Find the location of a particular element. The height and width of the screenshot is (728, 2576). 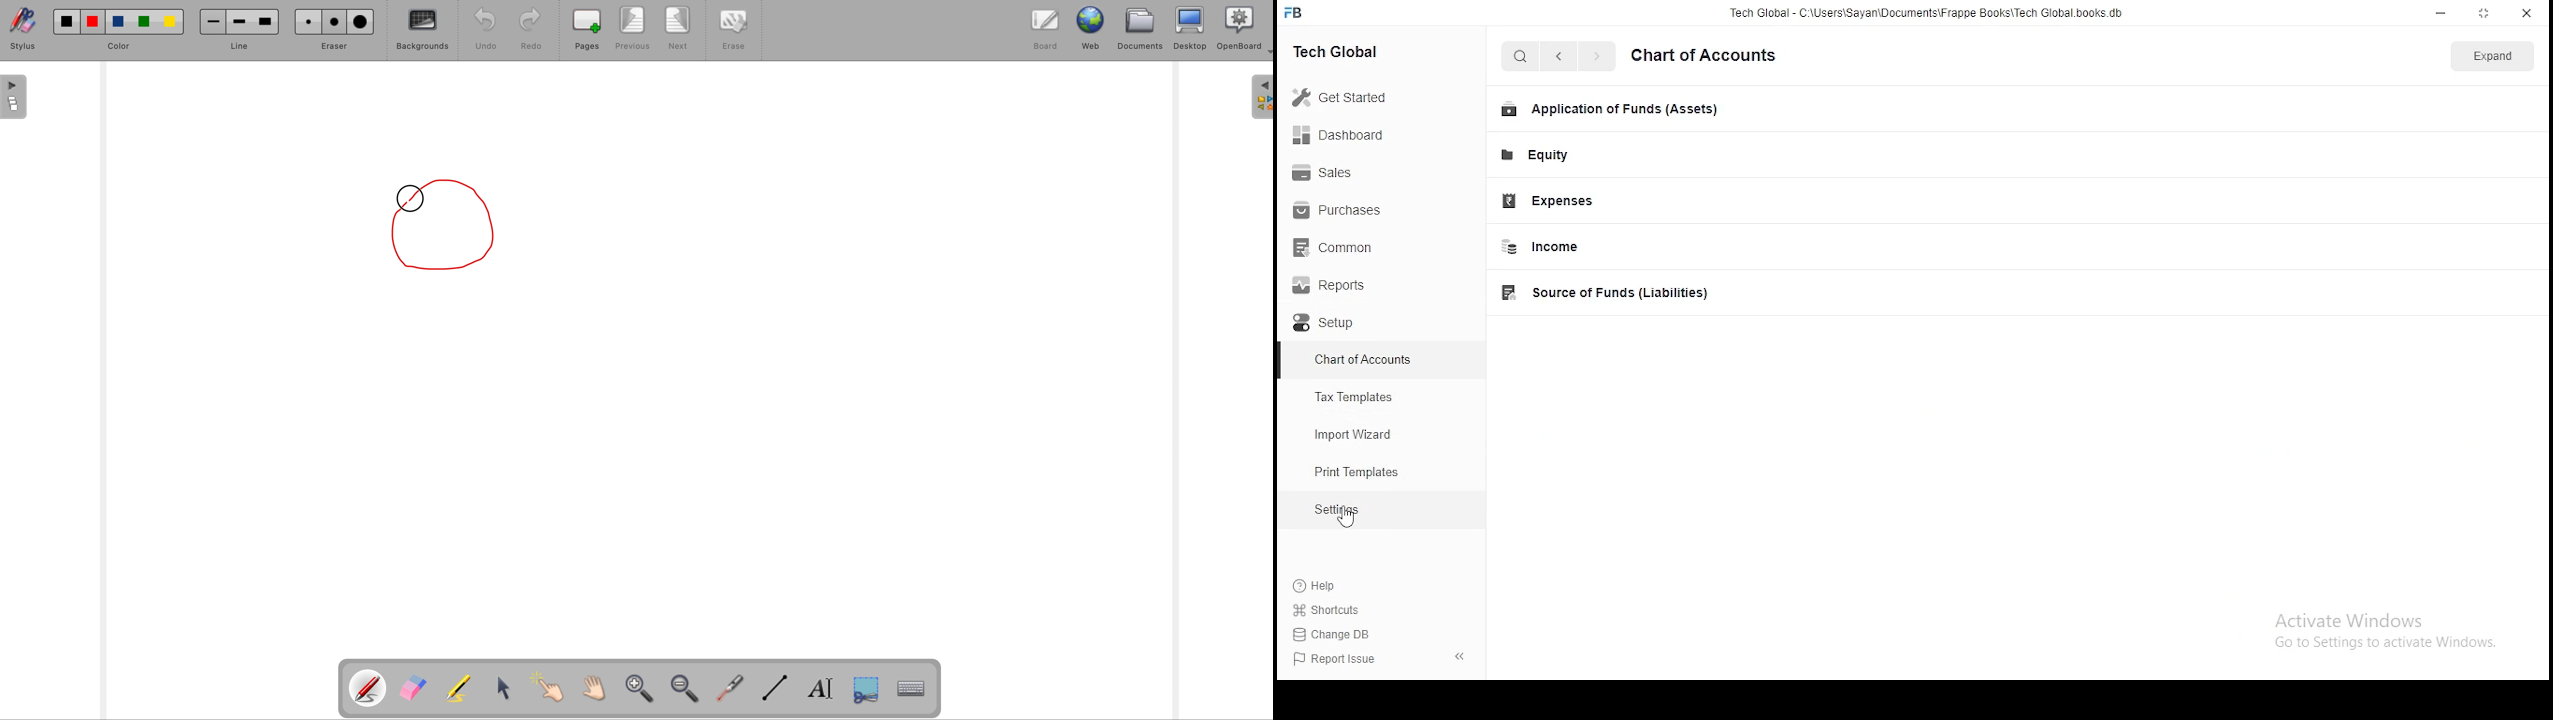

Tech Global - C:\Users\Sayan\Documents\Frappe Books\Tech Global. books. db is located at coordinates (1926, 16).